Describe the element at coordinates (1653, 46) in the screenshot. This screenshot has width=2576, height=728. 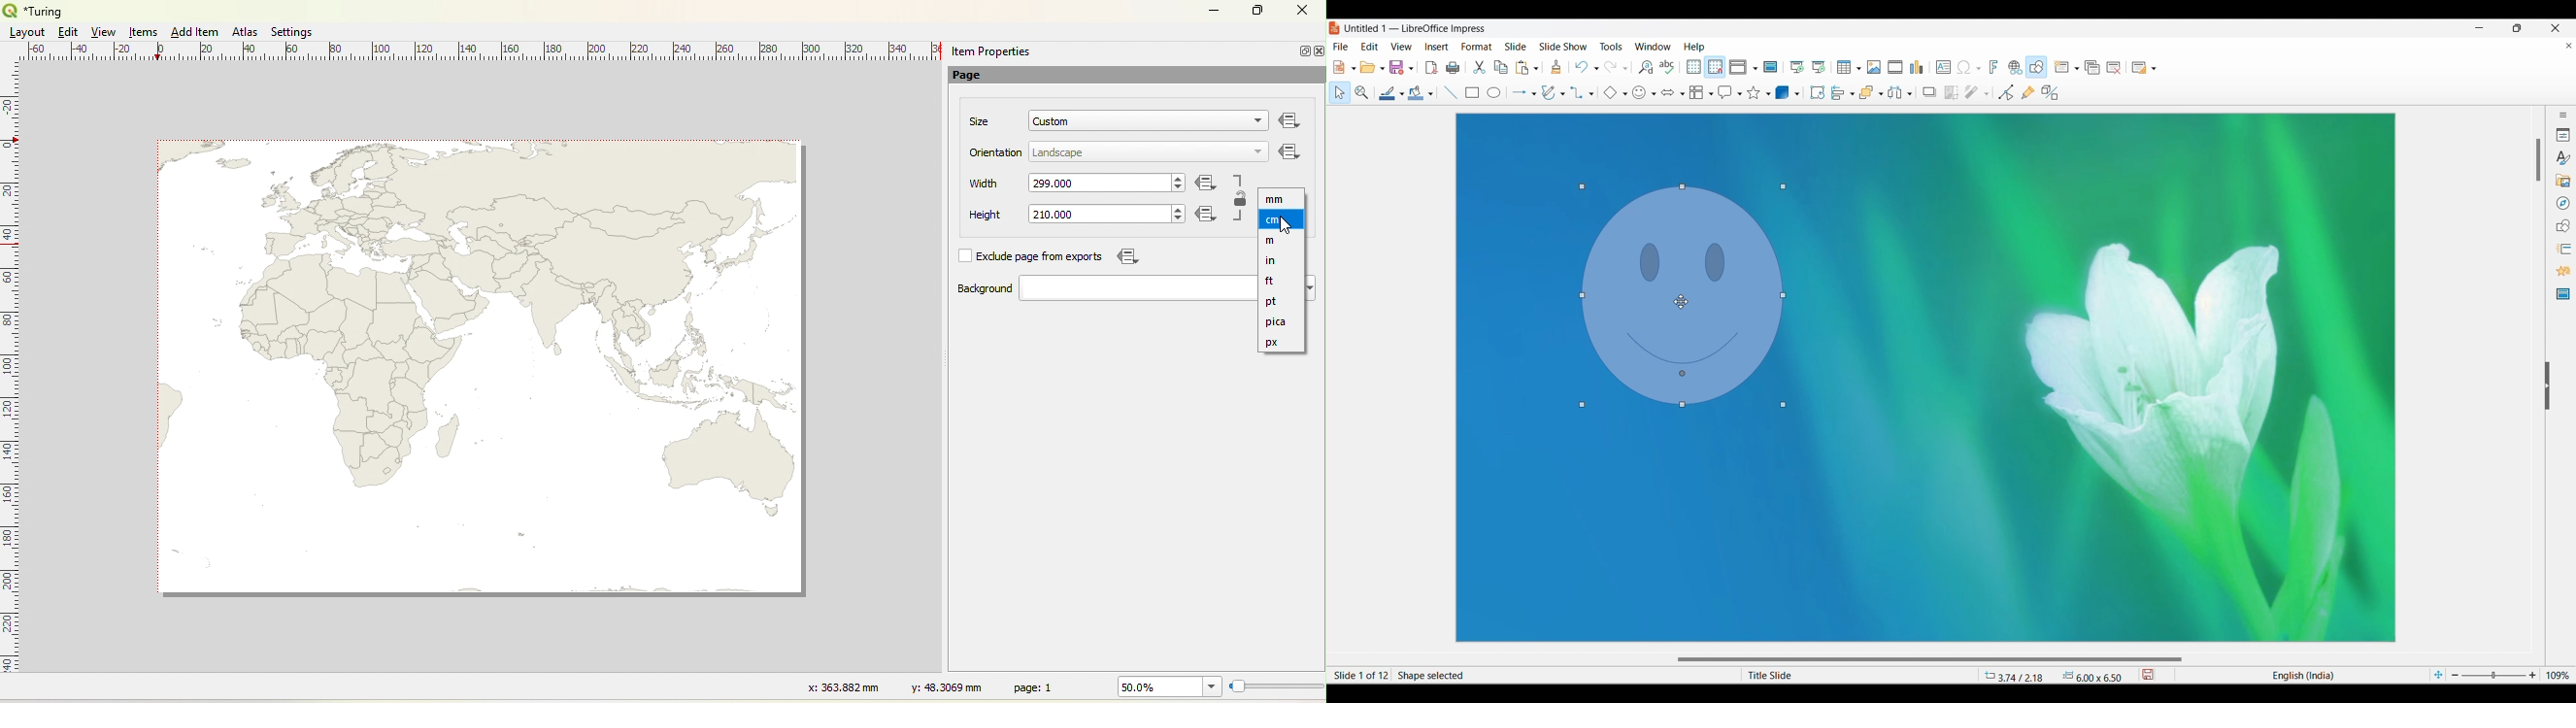
I see `Window` at that location.